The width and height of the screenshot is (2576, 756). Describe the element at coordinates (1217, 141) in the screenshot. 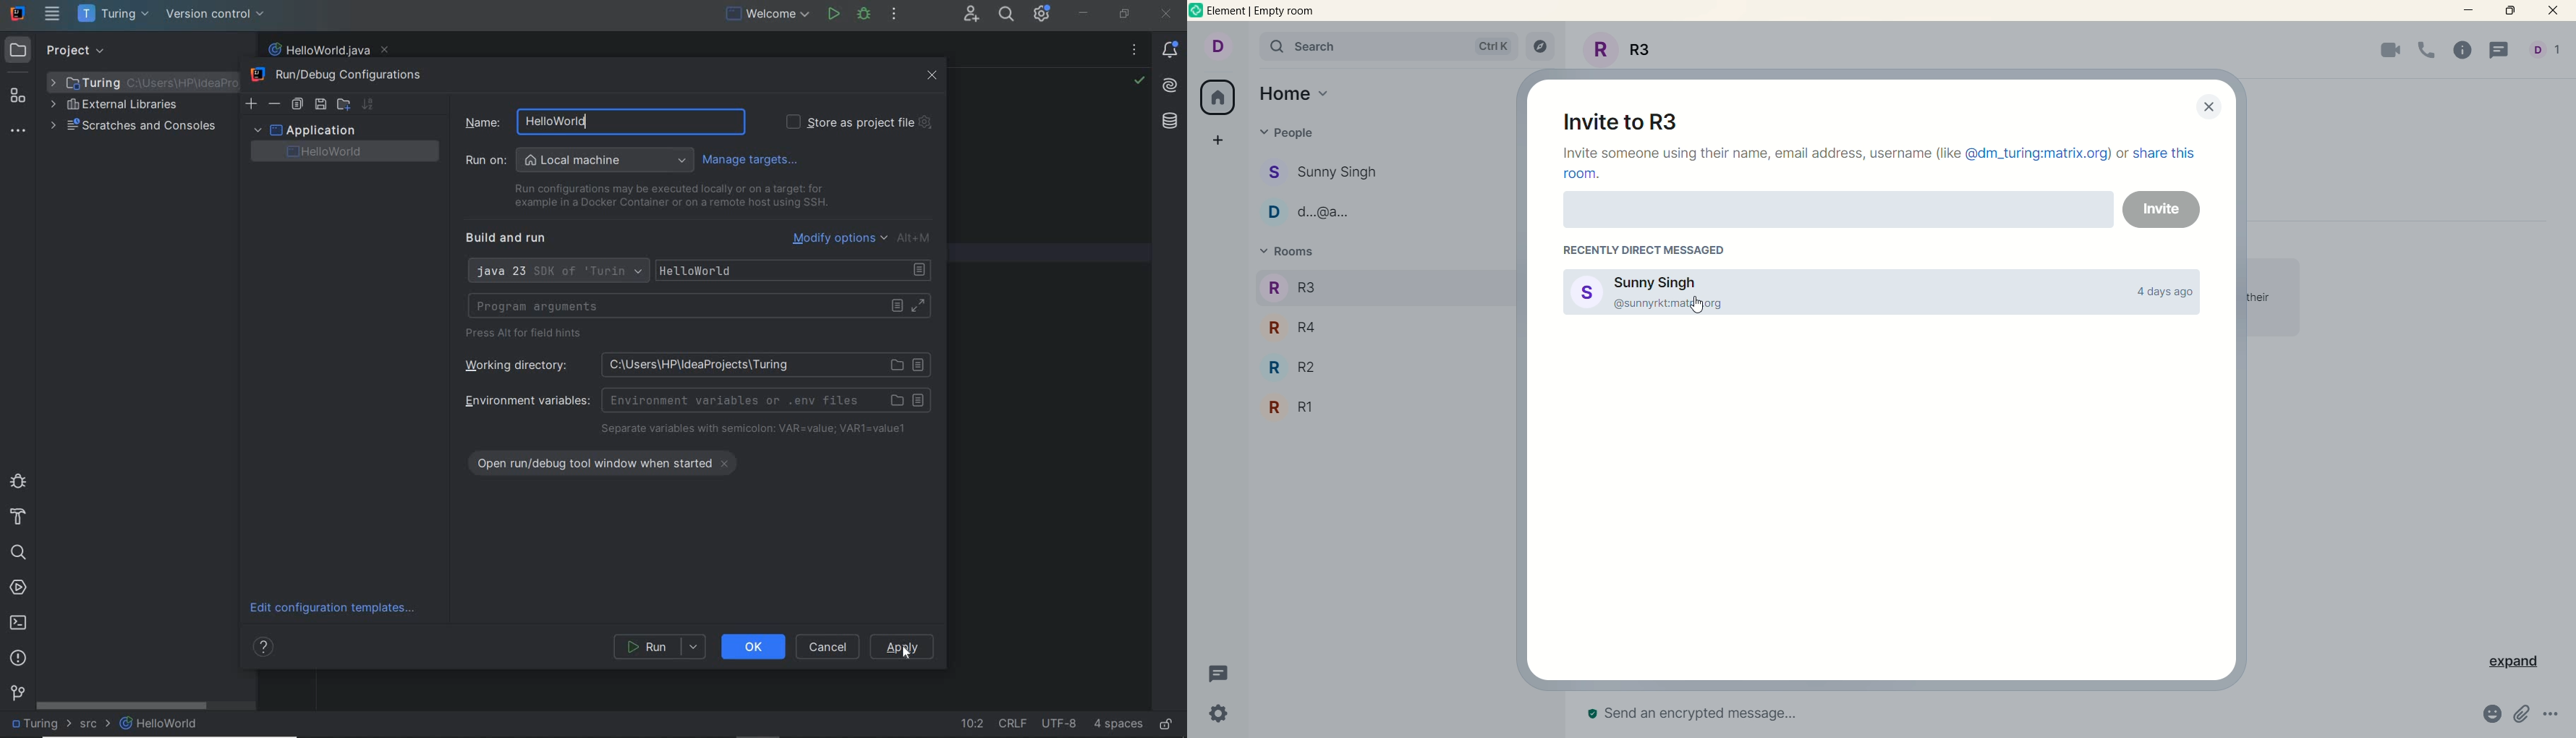

I see `create a space` at that location.